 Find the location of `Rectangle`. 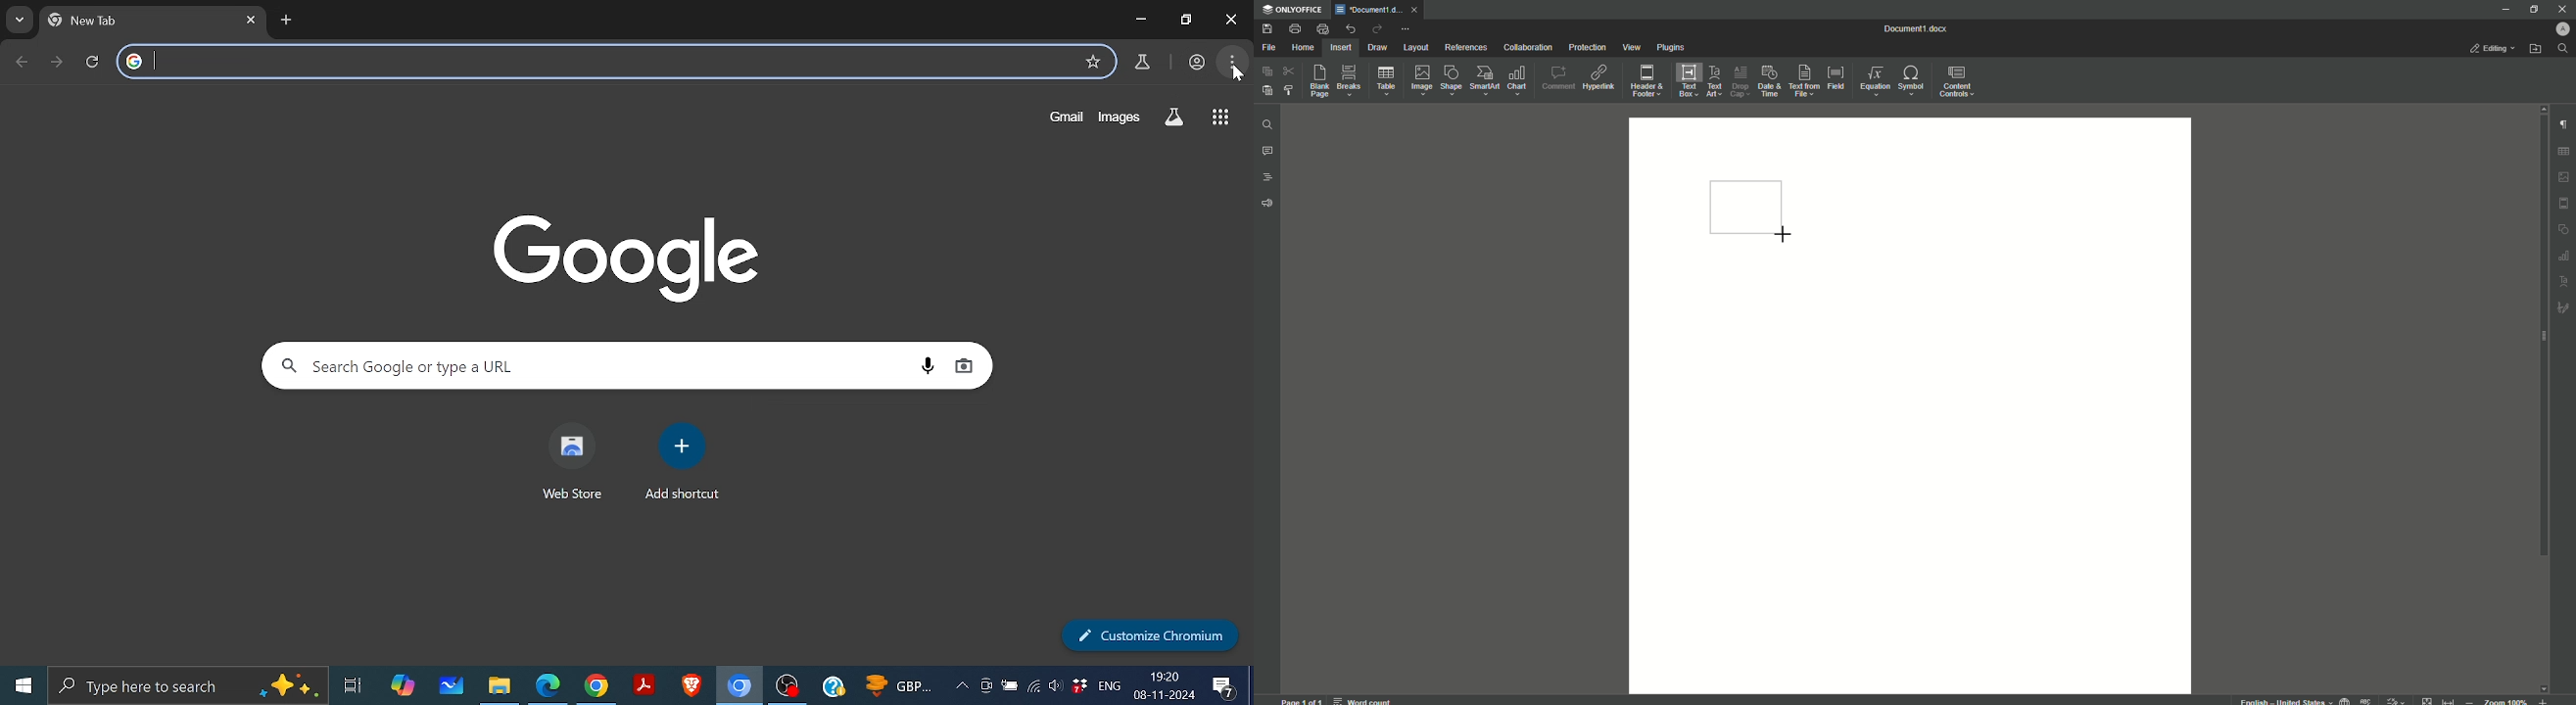

Rectangle is located at coordinates (1749, 206).